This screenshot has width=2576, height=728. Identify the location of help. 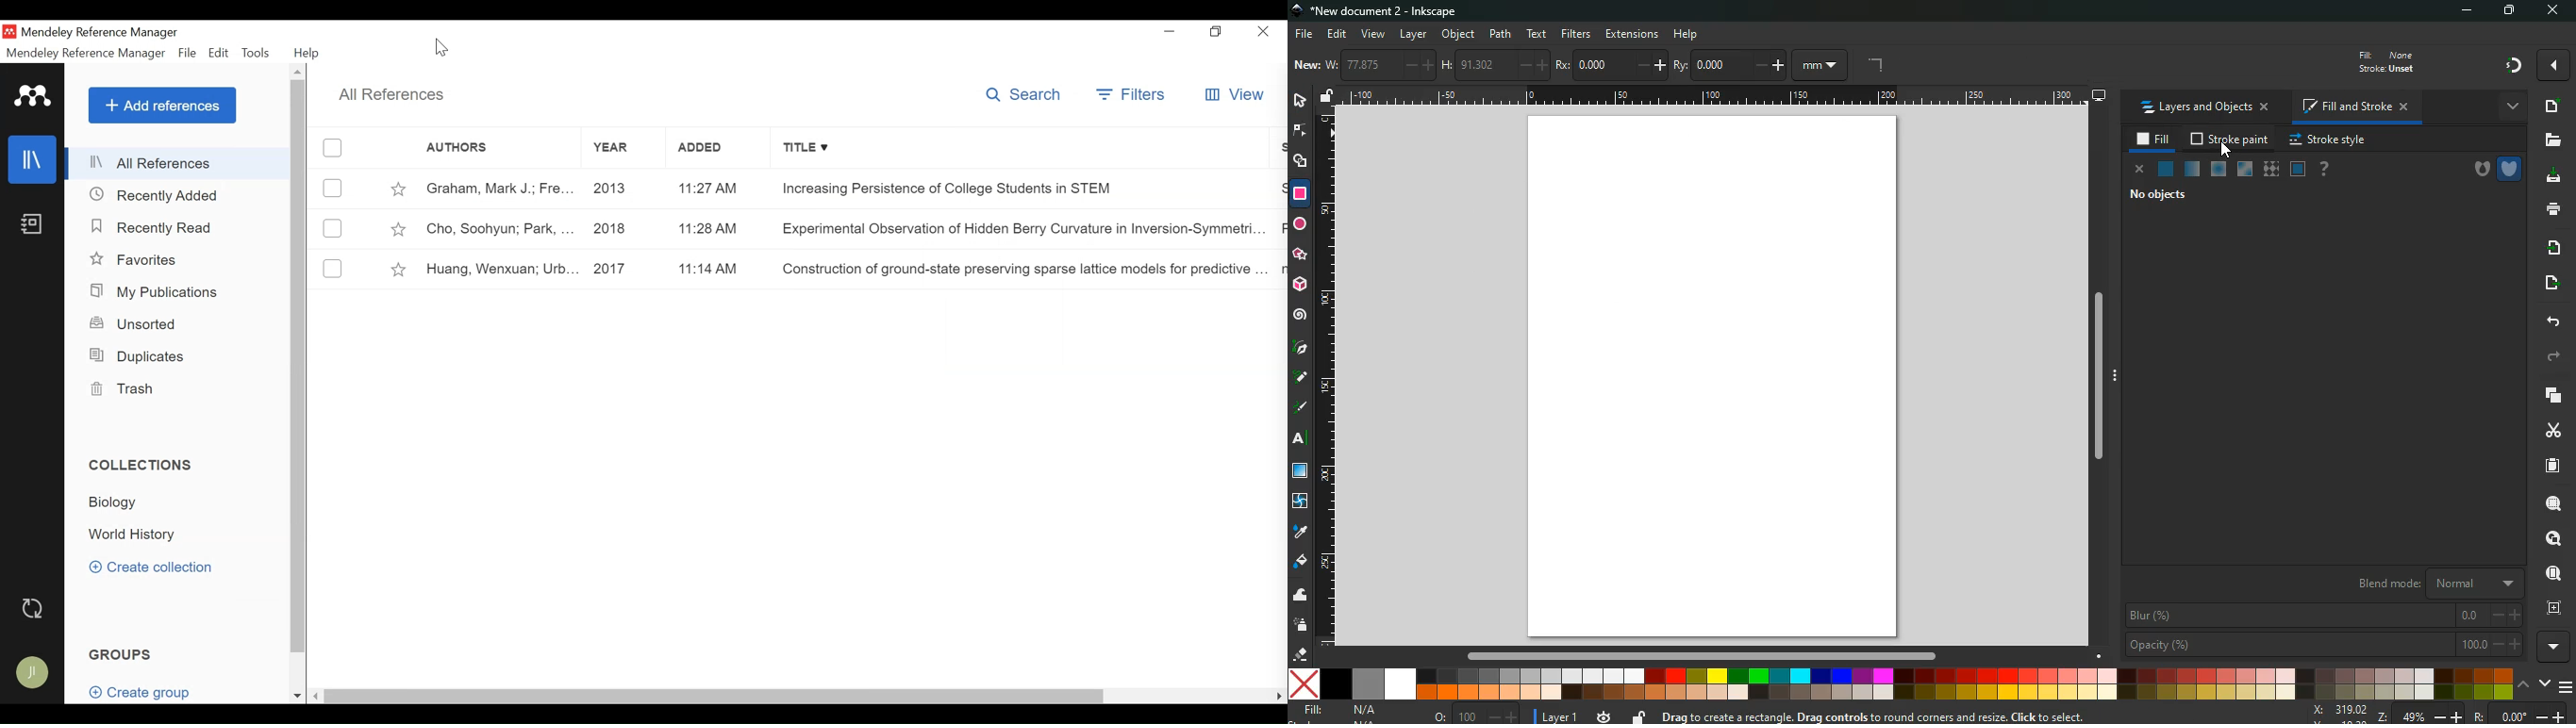
(2325, 170).